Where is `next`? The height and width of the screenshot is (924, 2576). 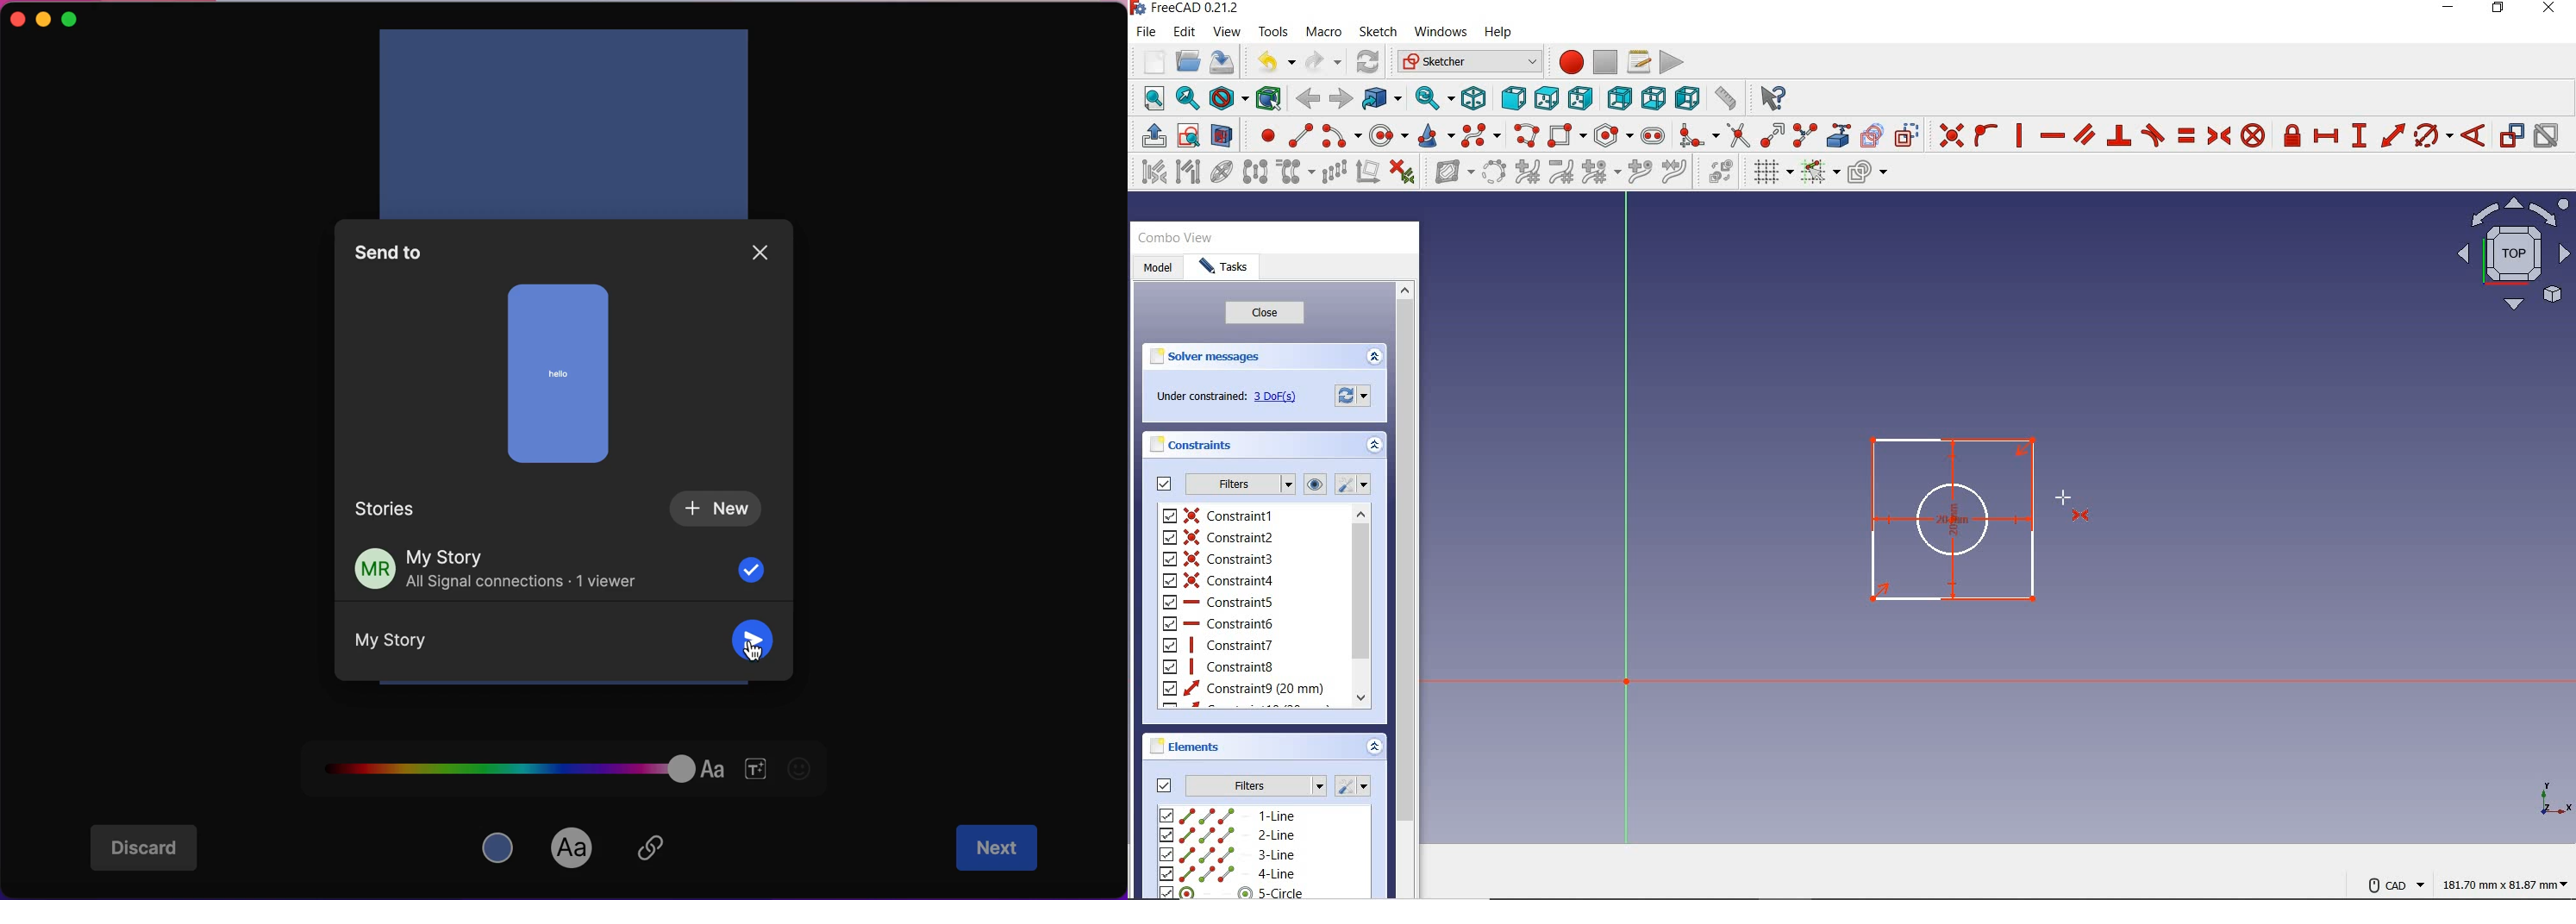
next is located at coordinates (1000, 848).